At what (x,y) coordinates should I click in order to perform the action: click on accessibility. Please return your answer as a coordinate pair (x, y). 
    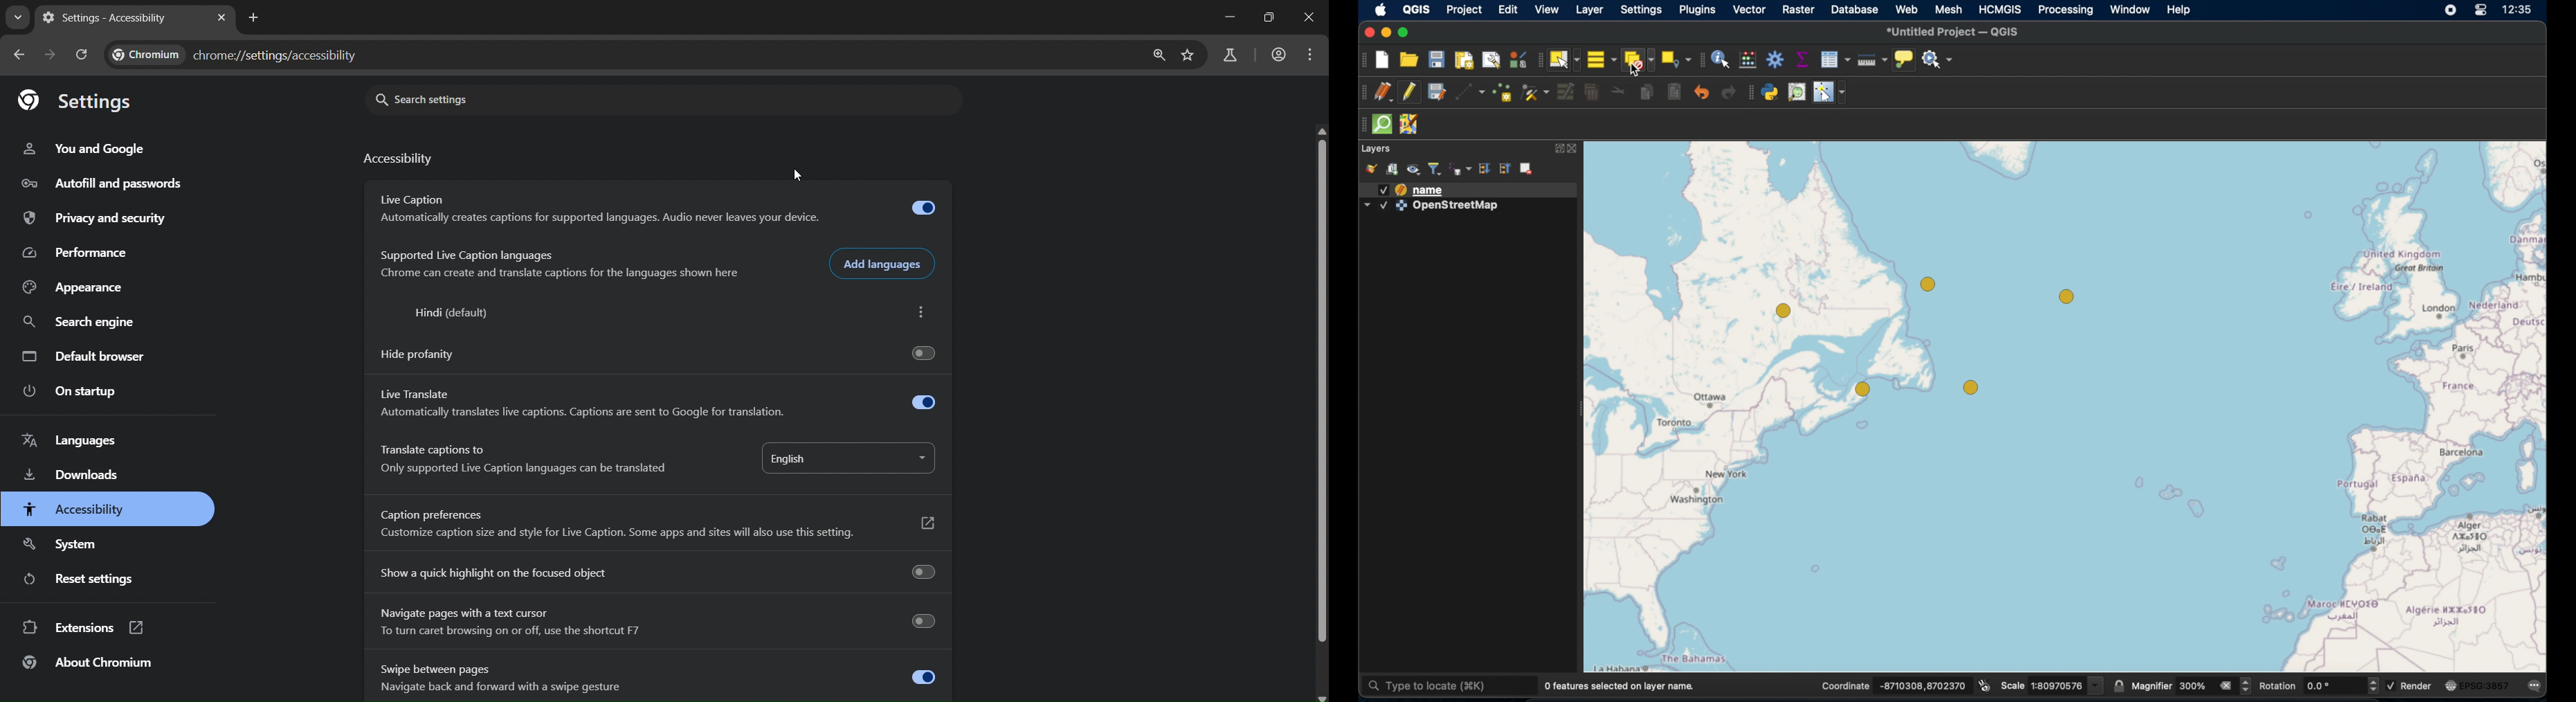
    Looking at the image, I should click on (78, 508).